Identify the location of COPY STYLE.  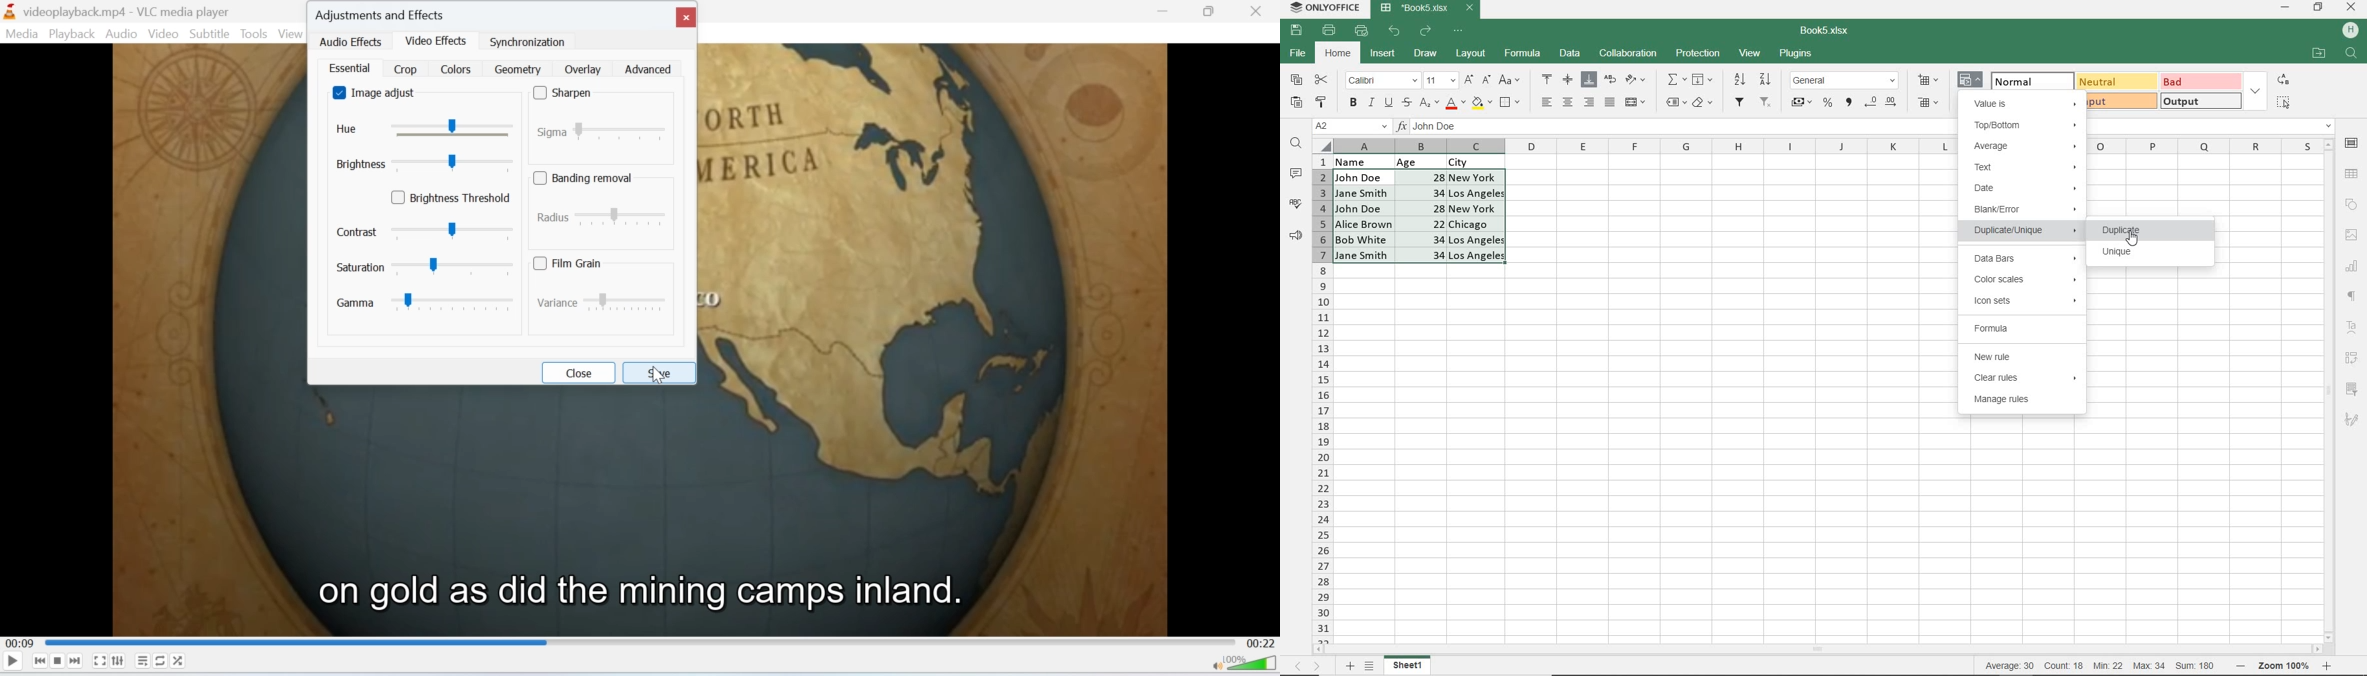
(1321, 100).